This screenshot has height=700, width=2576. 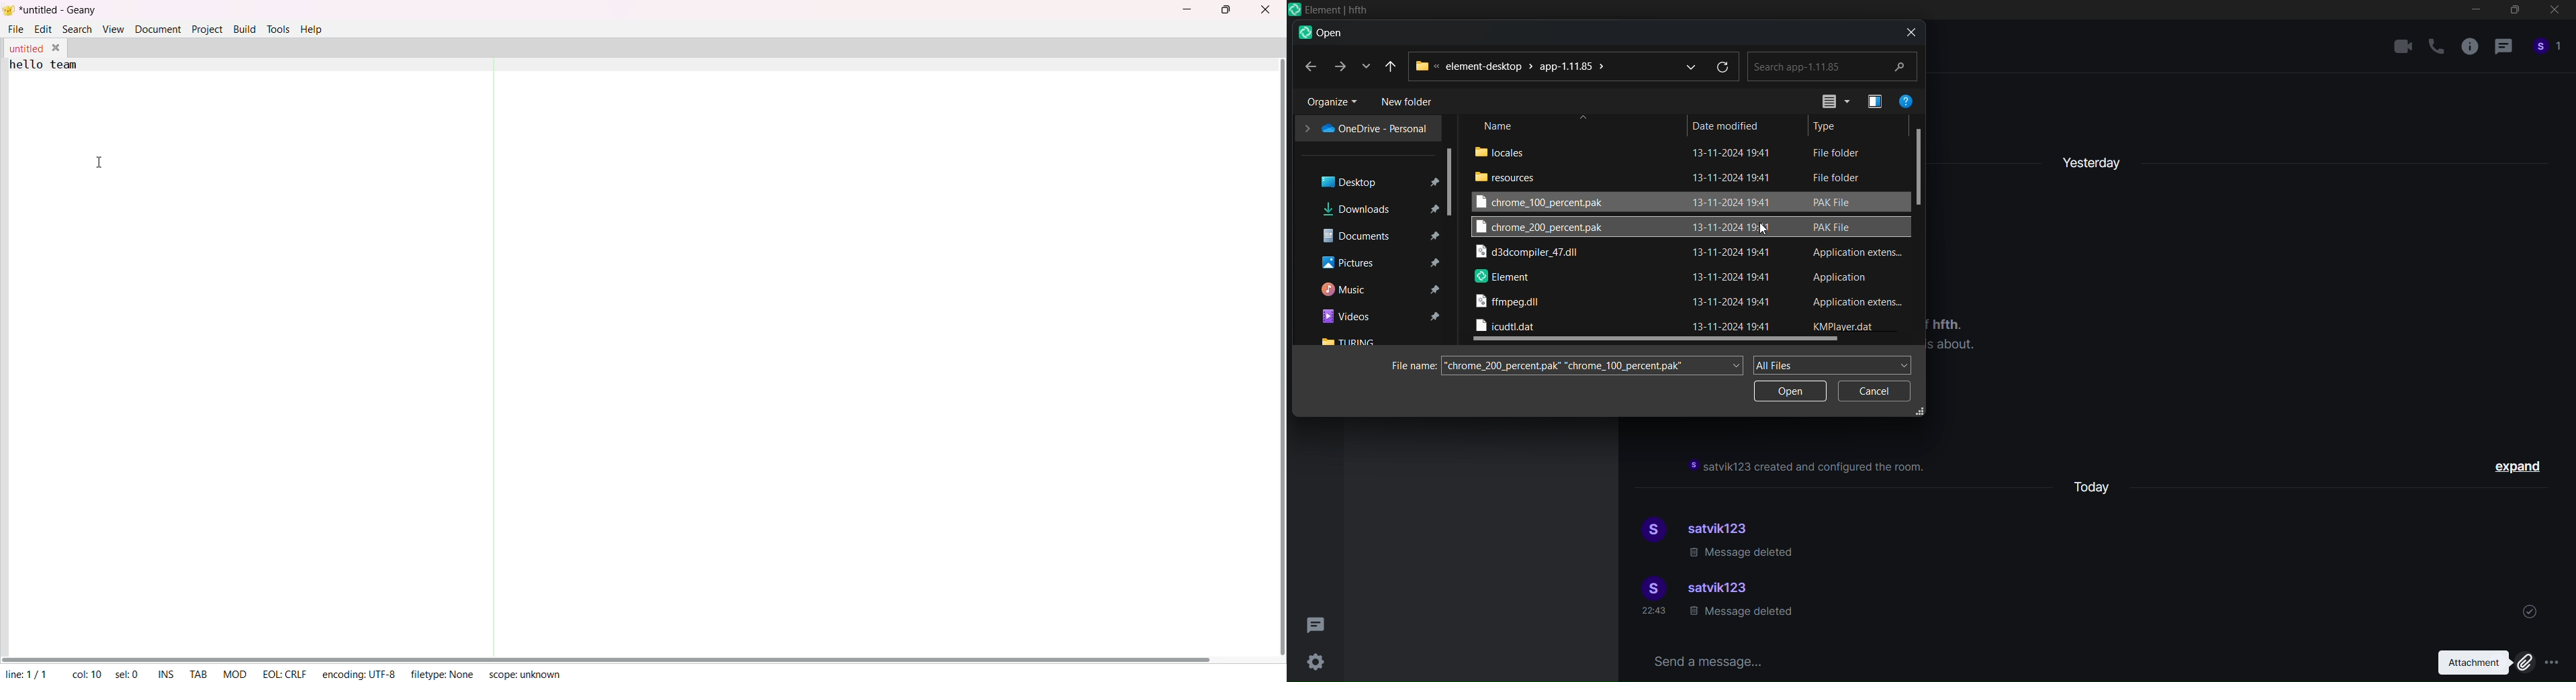 What do you see at coordinates (2521, 469) in the screenshot?
I see `expand` at bounding box center [2521, 469].